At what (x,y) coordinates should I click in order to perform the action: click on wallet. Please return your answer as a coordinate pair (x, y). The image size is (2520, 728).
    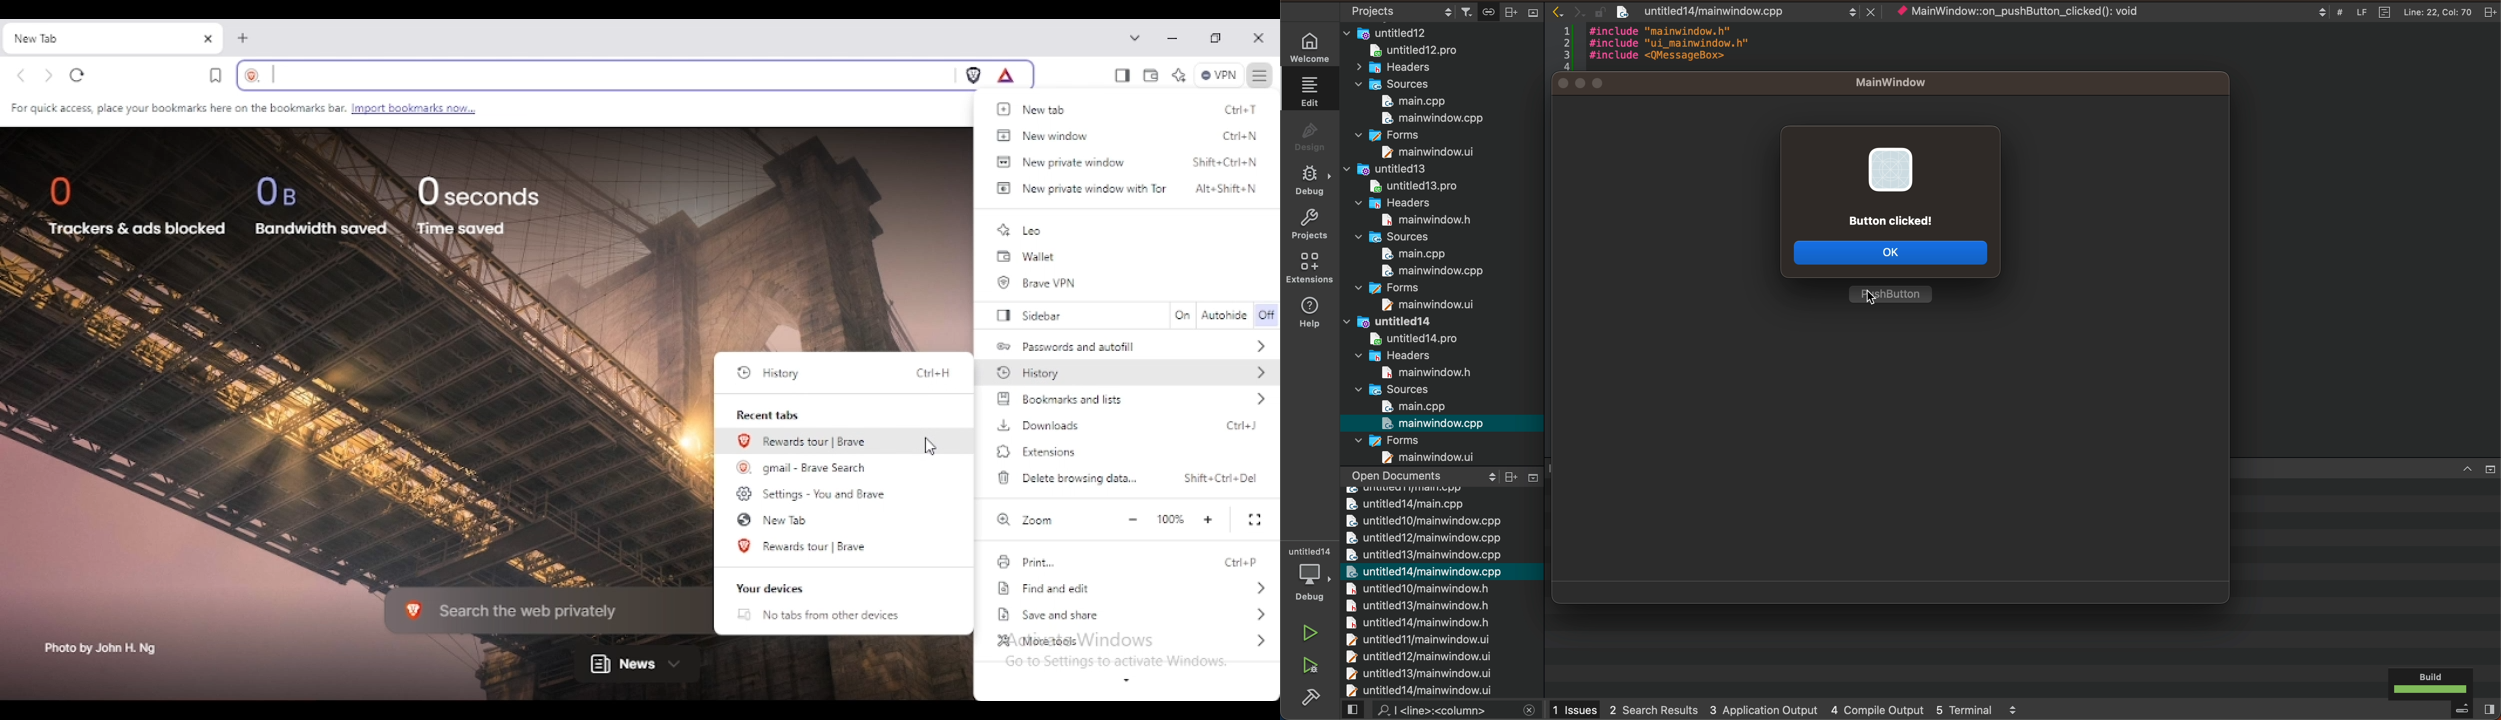
    Looking at the image, I should click on (1026, 257).